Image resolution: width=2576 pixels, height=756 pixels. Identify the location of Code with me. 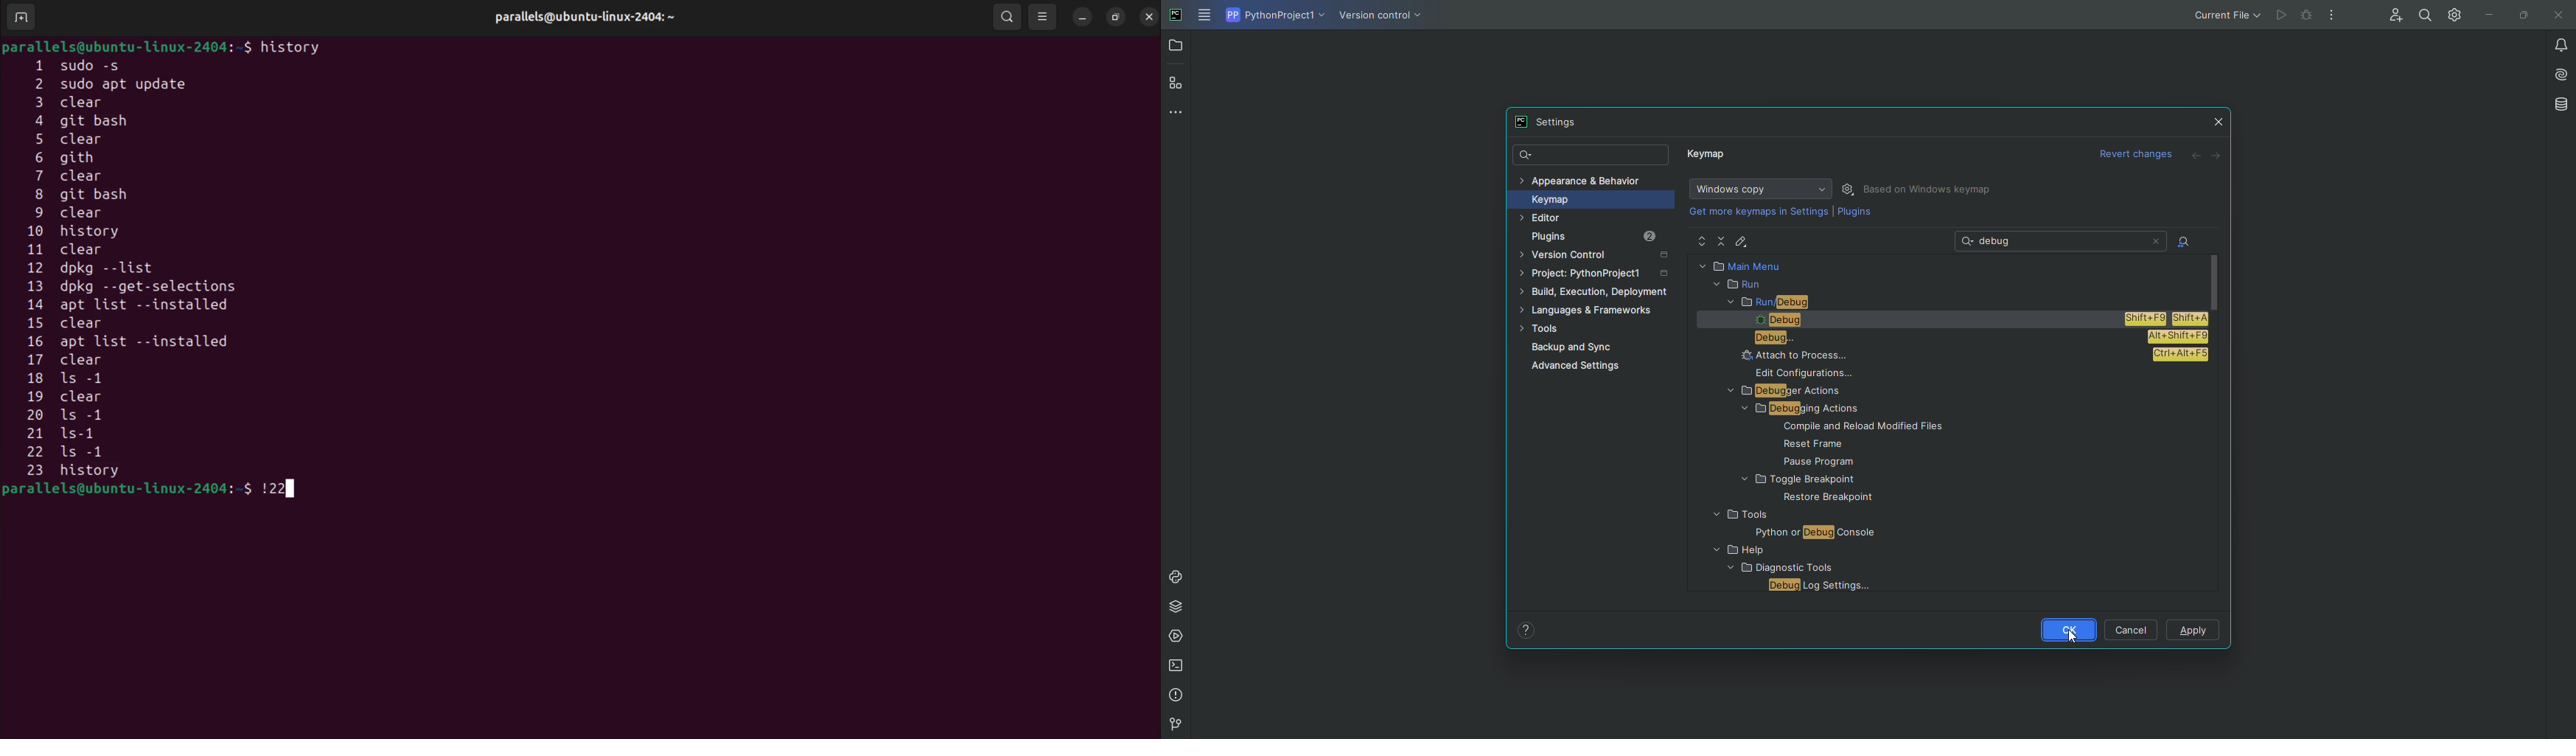
(2392, 16).